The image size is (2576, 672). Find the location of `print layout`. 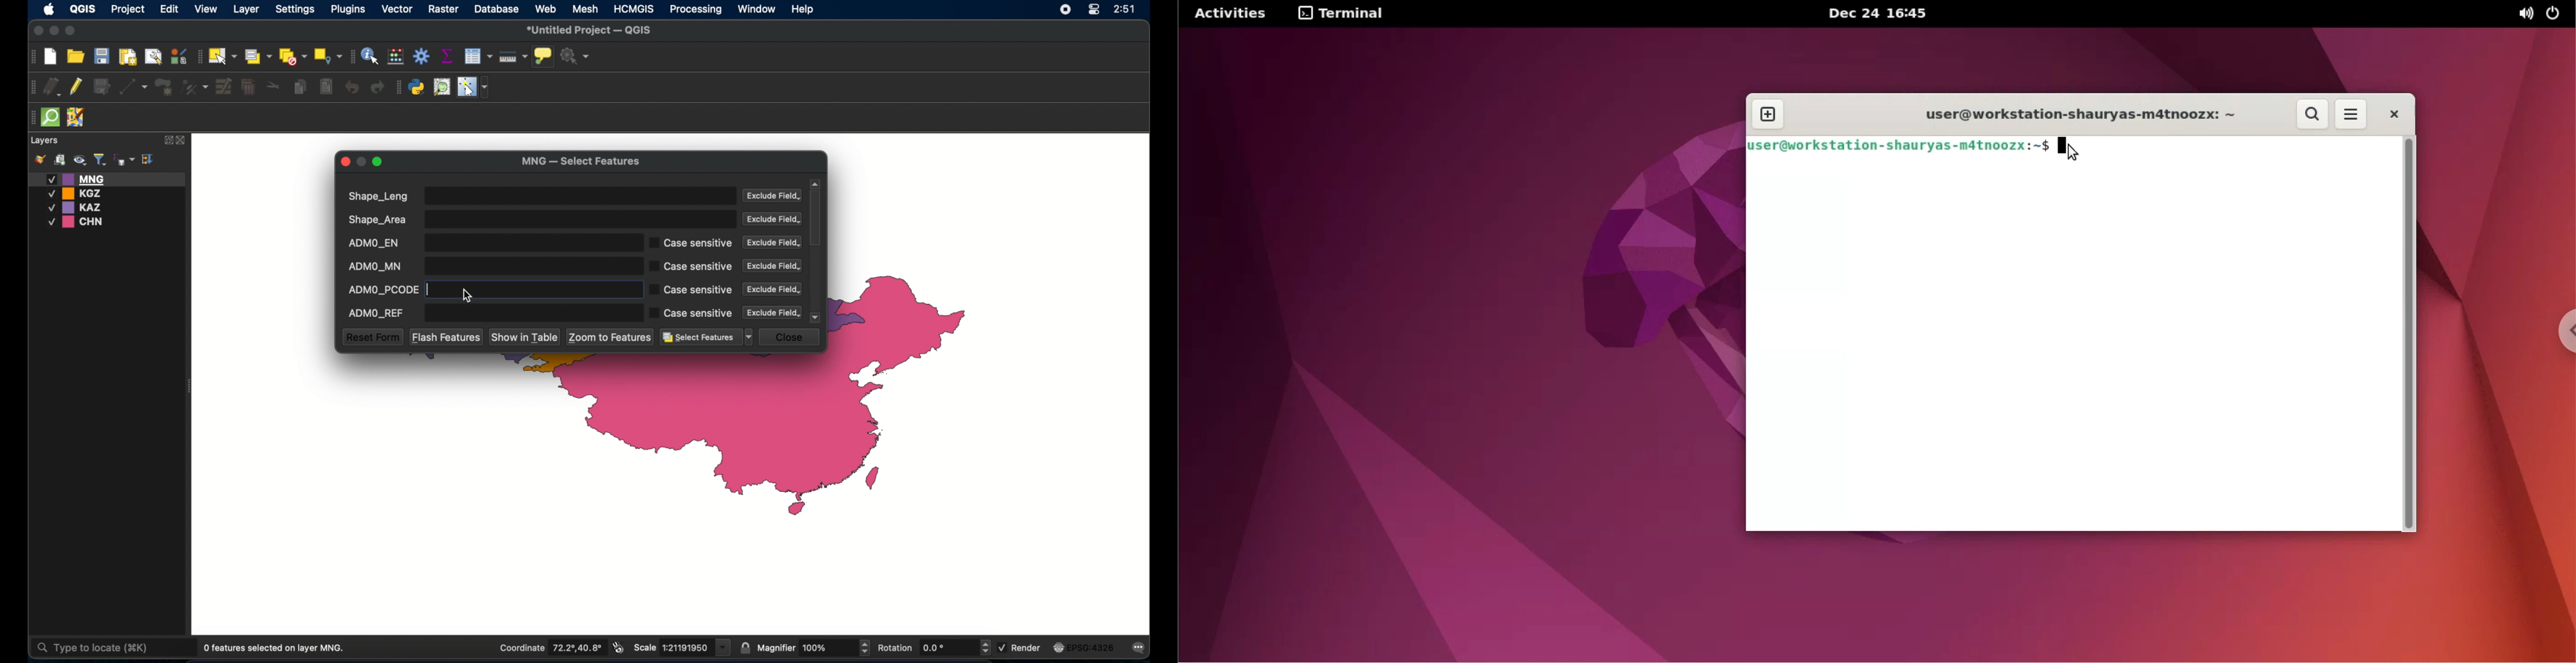

print layout is located at coordinates (127, 56).